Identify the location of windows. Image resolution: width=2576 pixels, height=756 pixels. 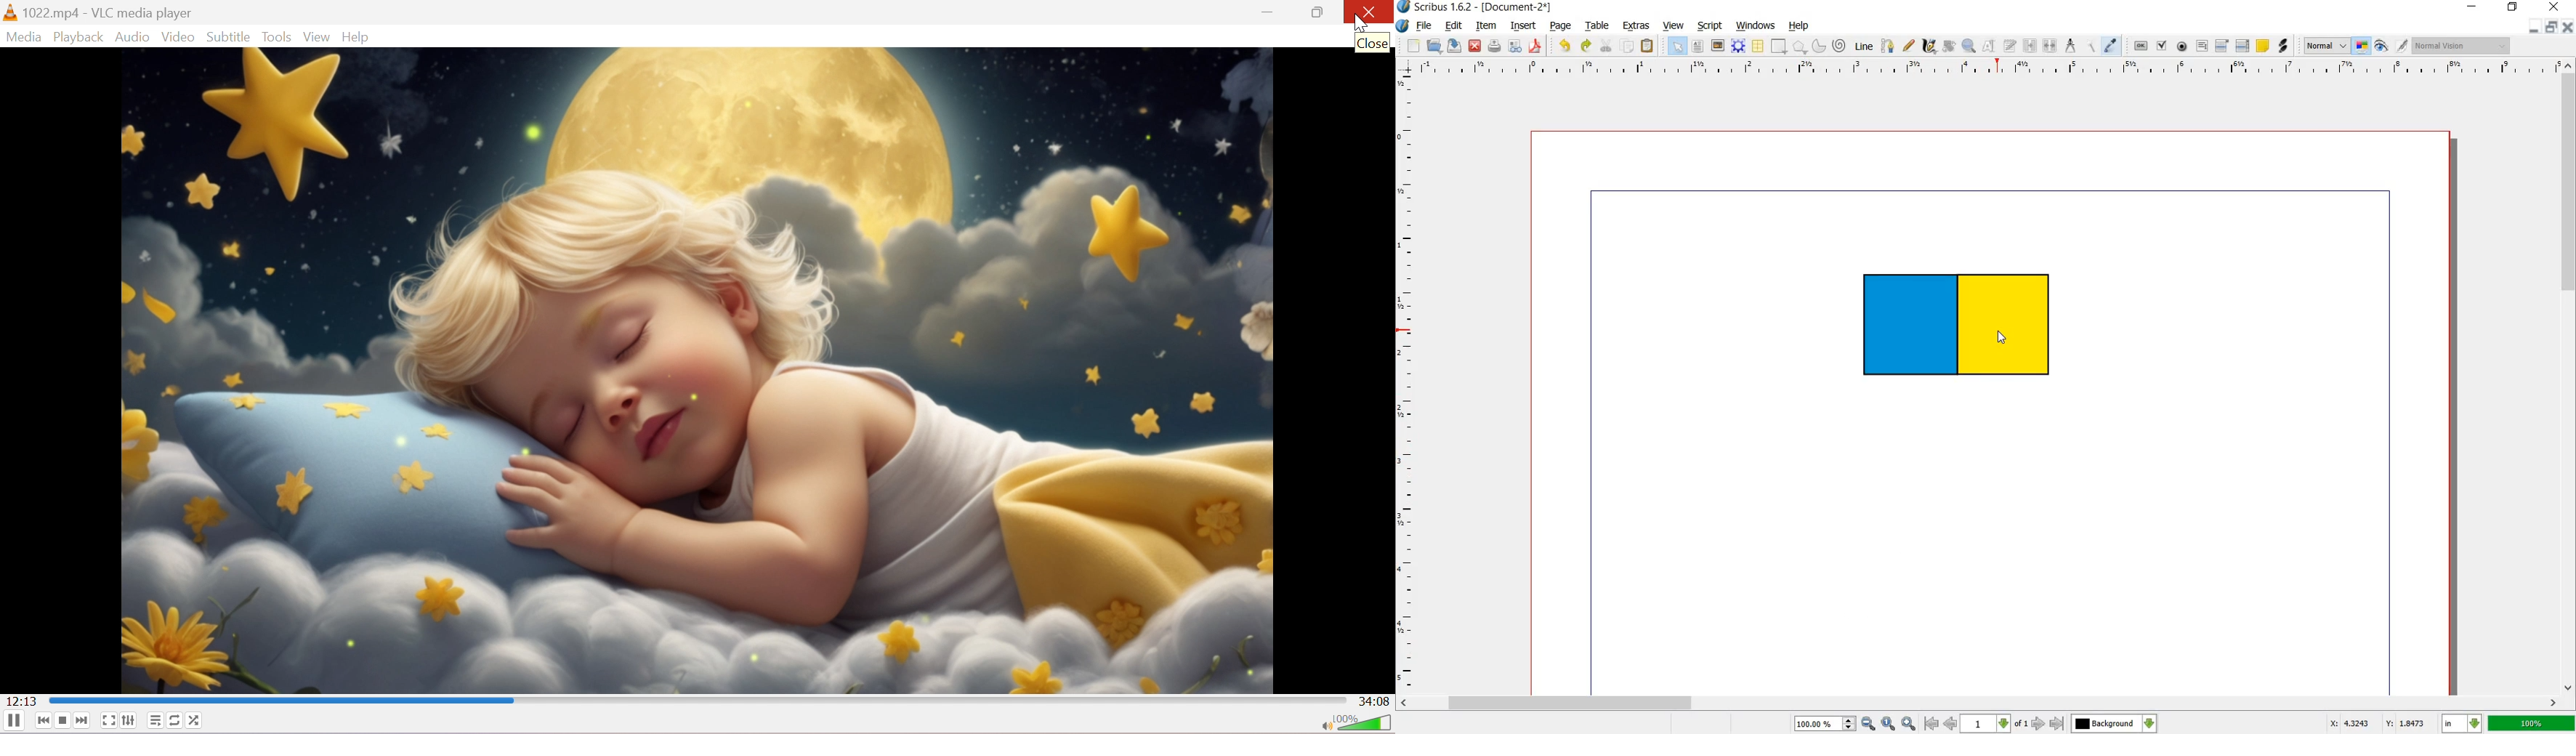
(1757, 26).